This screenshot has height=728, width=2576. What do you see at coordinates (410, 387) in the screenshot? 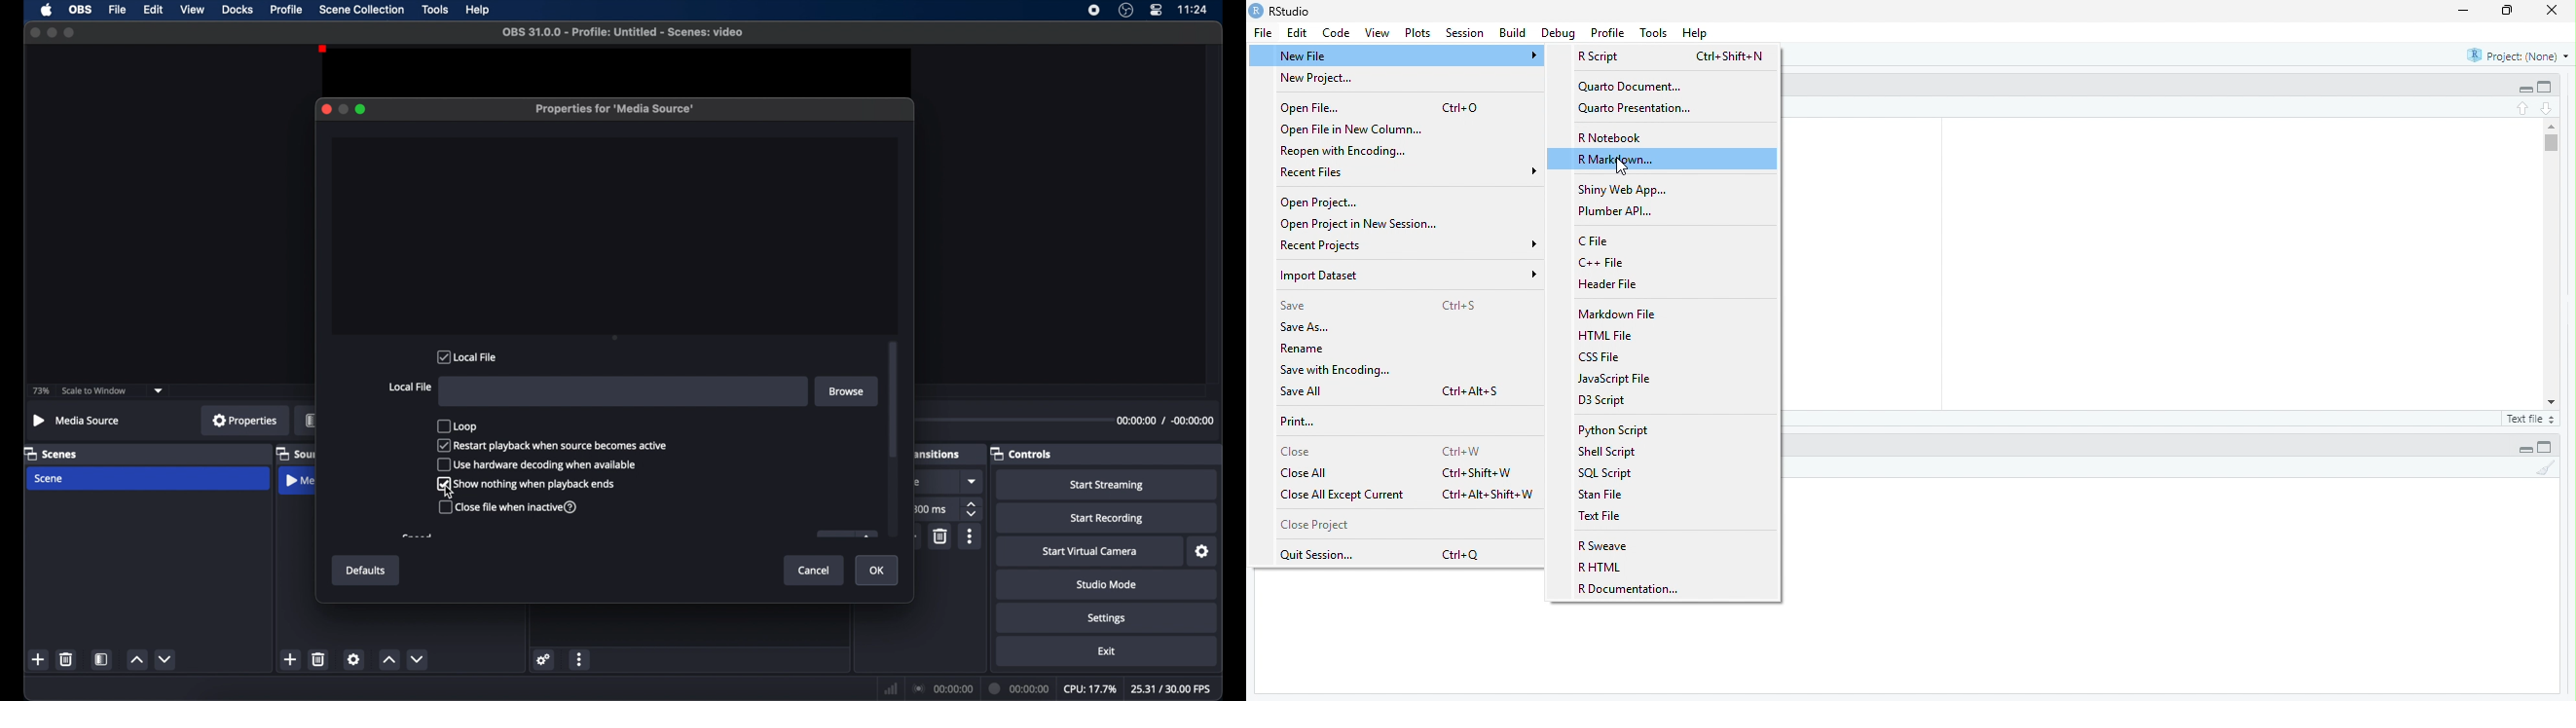
I see `local file` at bounding box center [410, 387].